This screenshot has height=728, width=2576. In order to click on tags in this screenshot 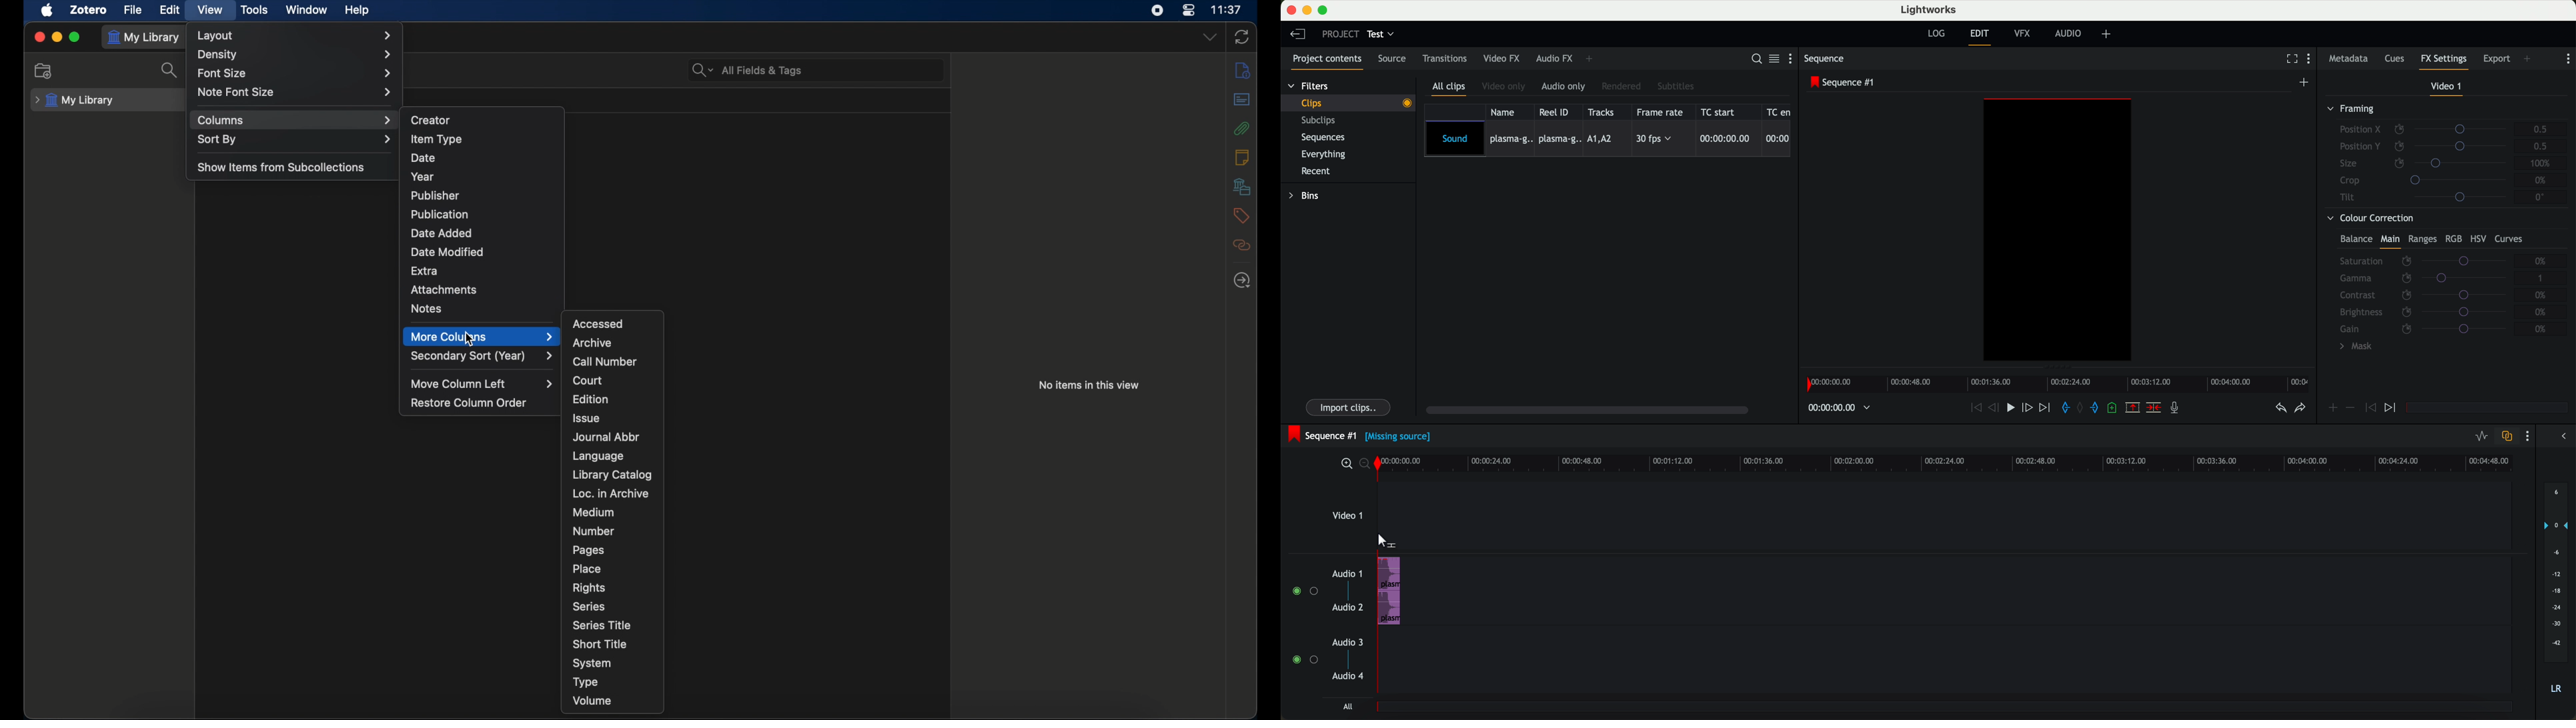, I will do `click(1241, 215)`.